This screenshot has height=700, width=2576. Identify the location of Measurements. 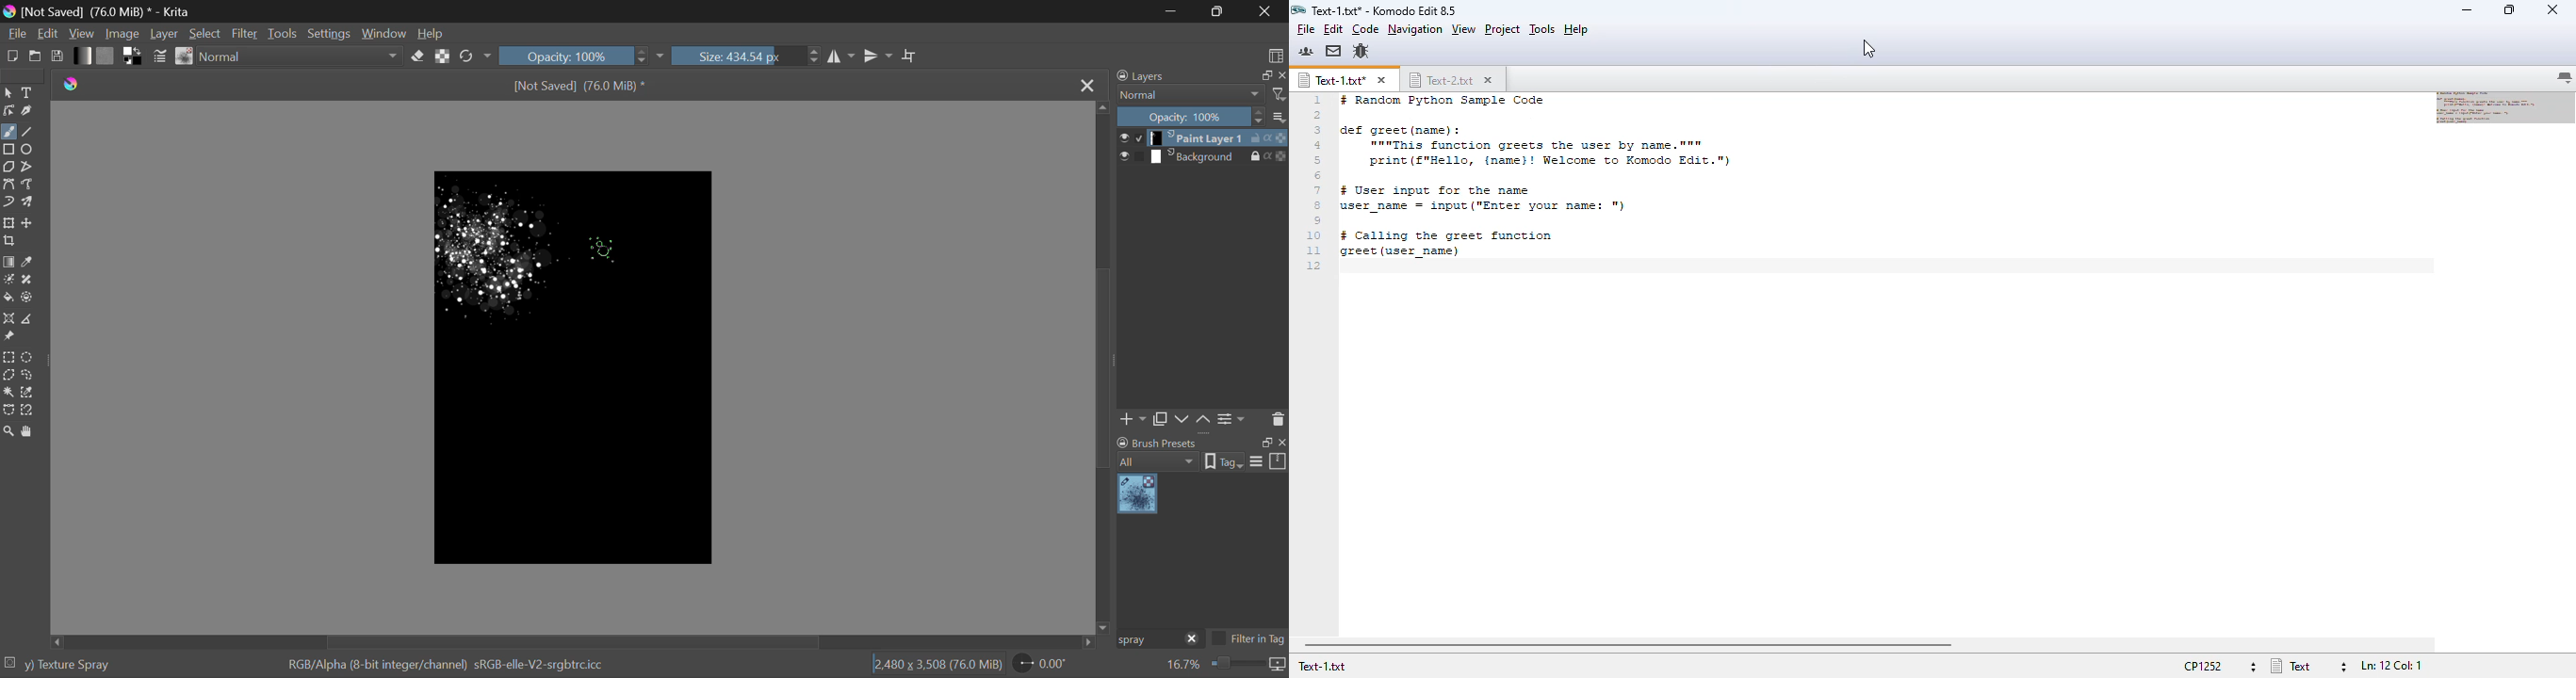
(26, 320).